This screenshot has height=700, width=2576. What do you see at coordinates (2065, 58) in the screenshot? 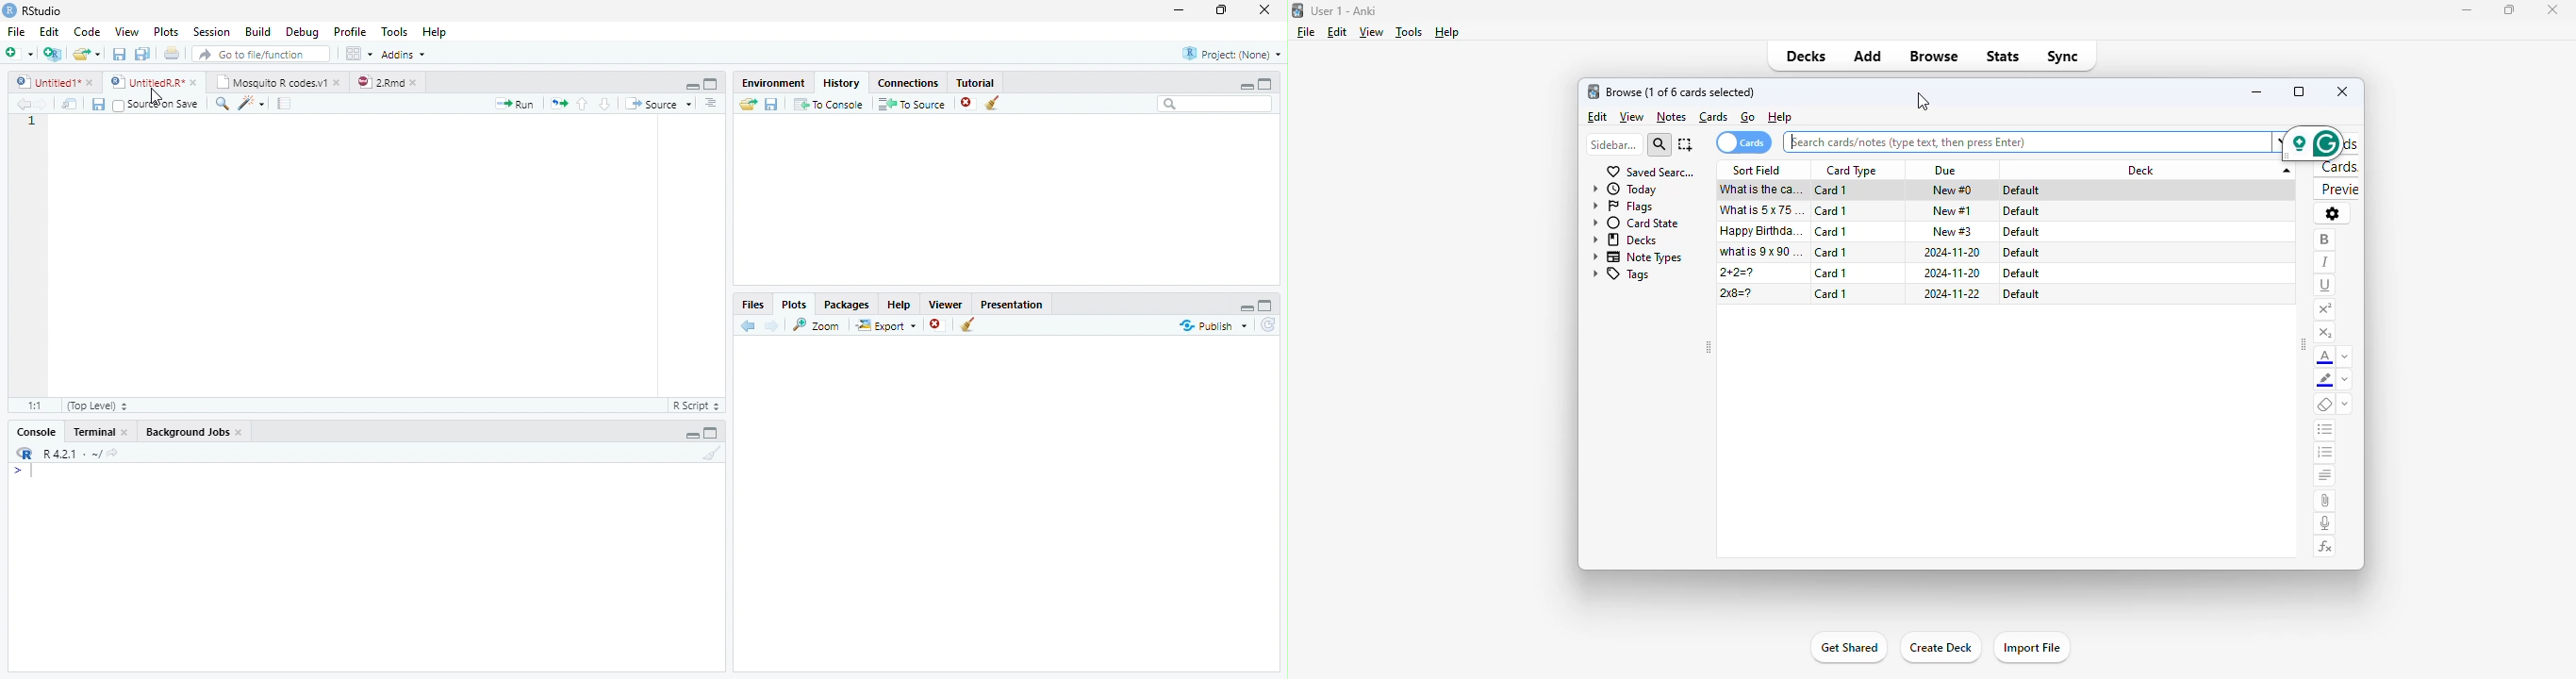
I see `sync` at bounding box center [2065, 58].